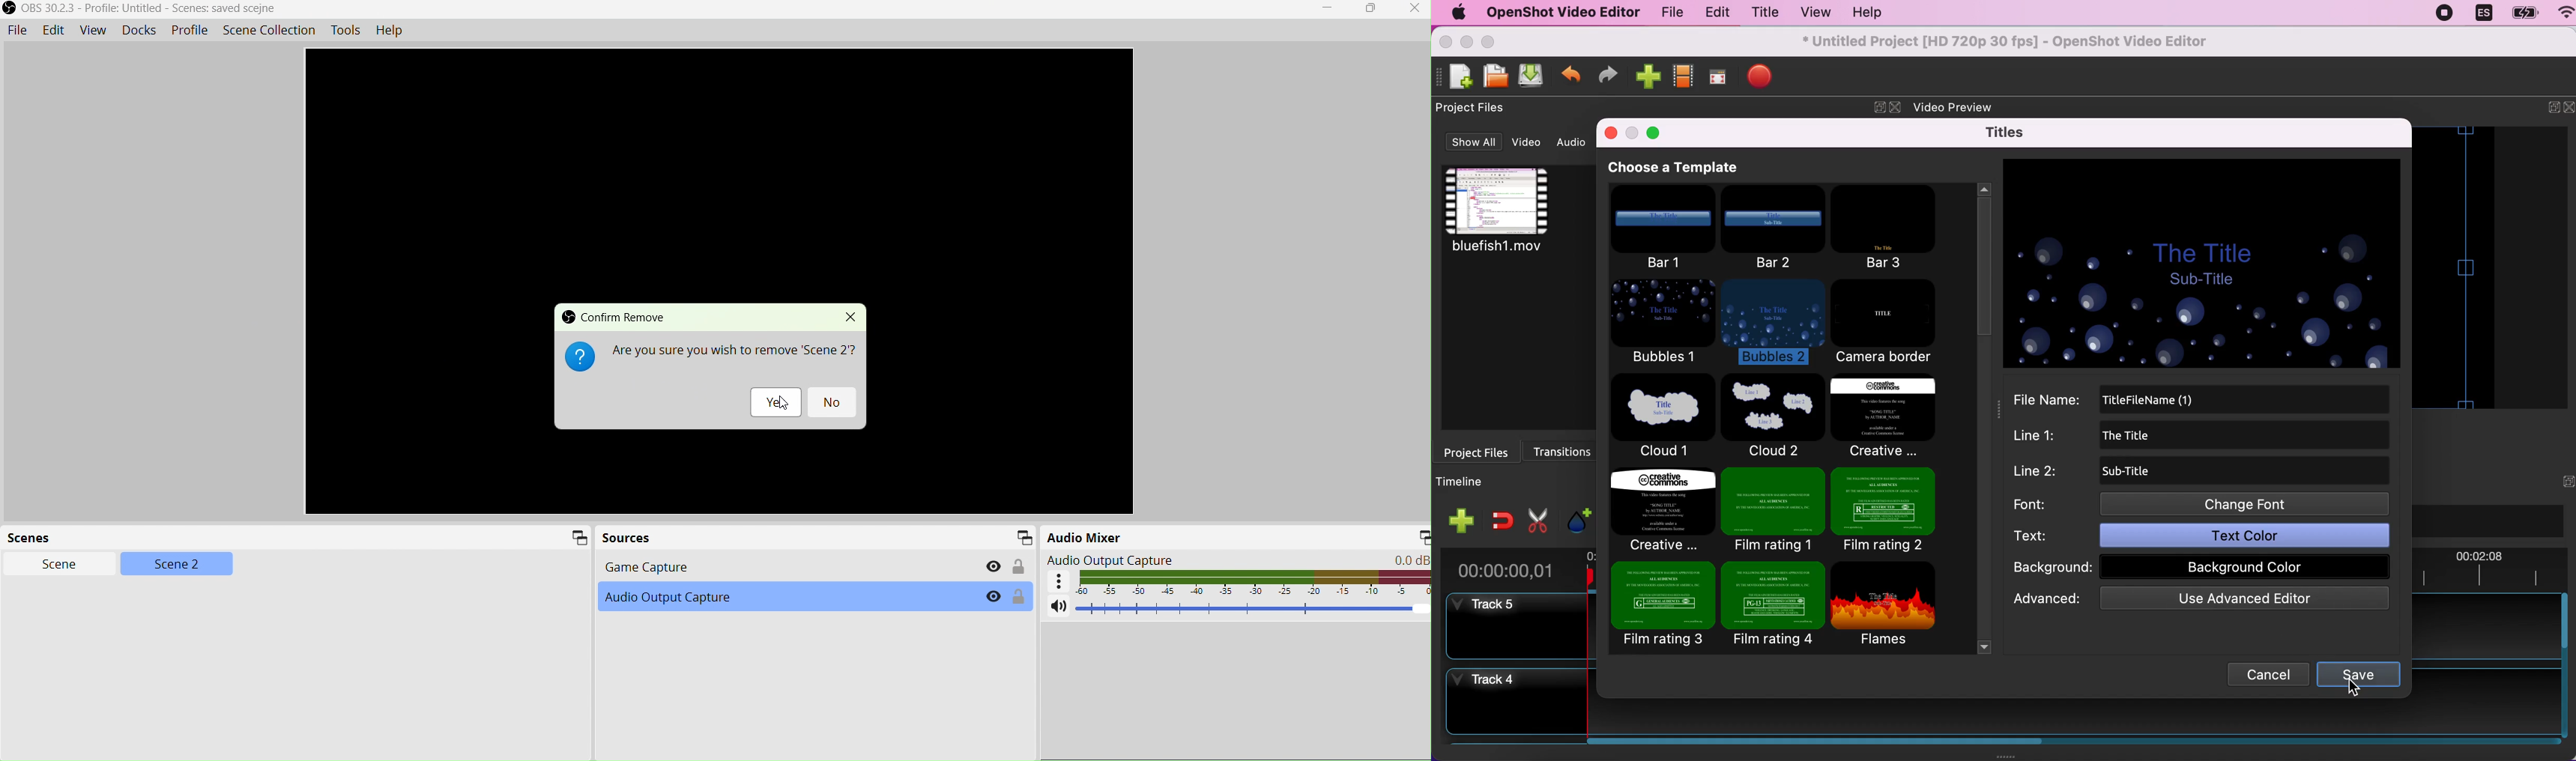 This screenshot has height=784, width=2576. Describe the element at coordinates (851, 317) in the screenshot. I see `Close` at that location.